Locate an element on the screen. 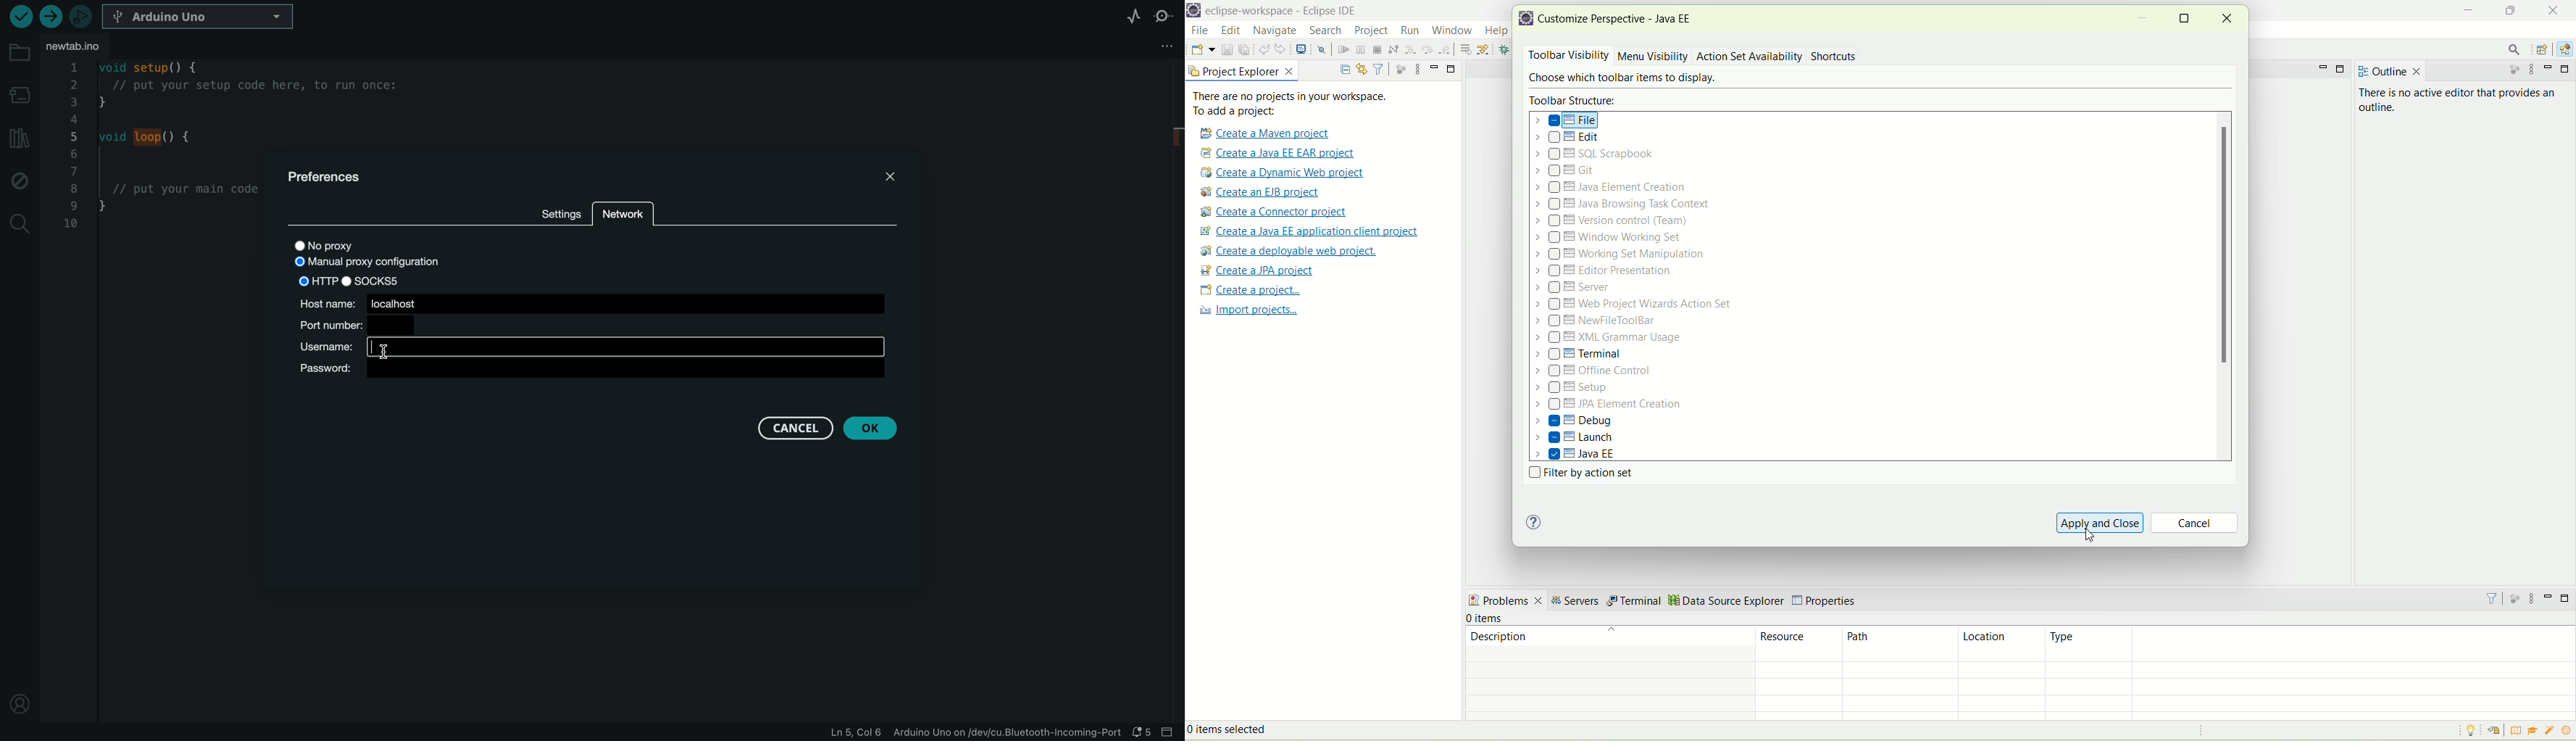 Image resolution: width=2576 pixels, height=756 pixels. minimize is located at coordinates (1435, 66).